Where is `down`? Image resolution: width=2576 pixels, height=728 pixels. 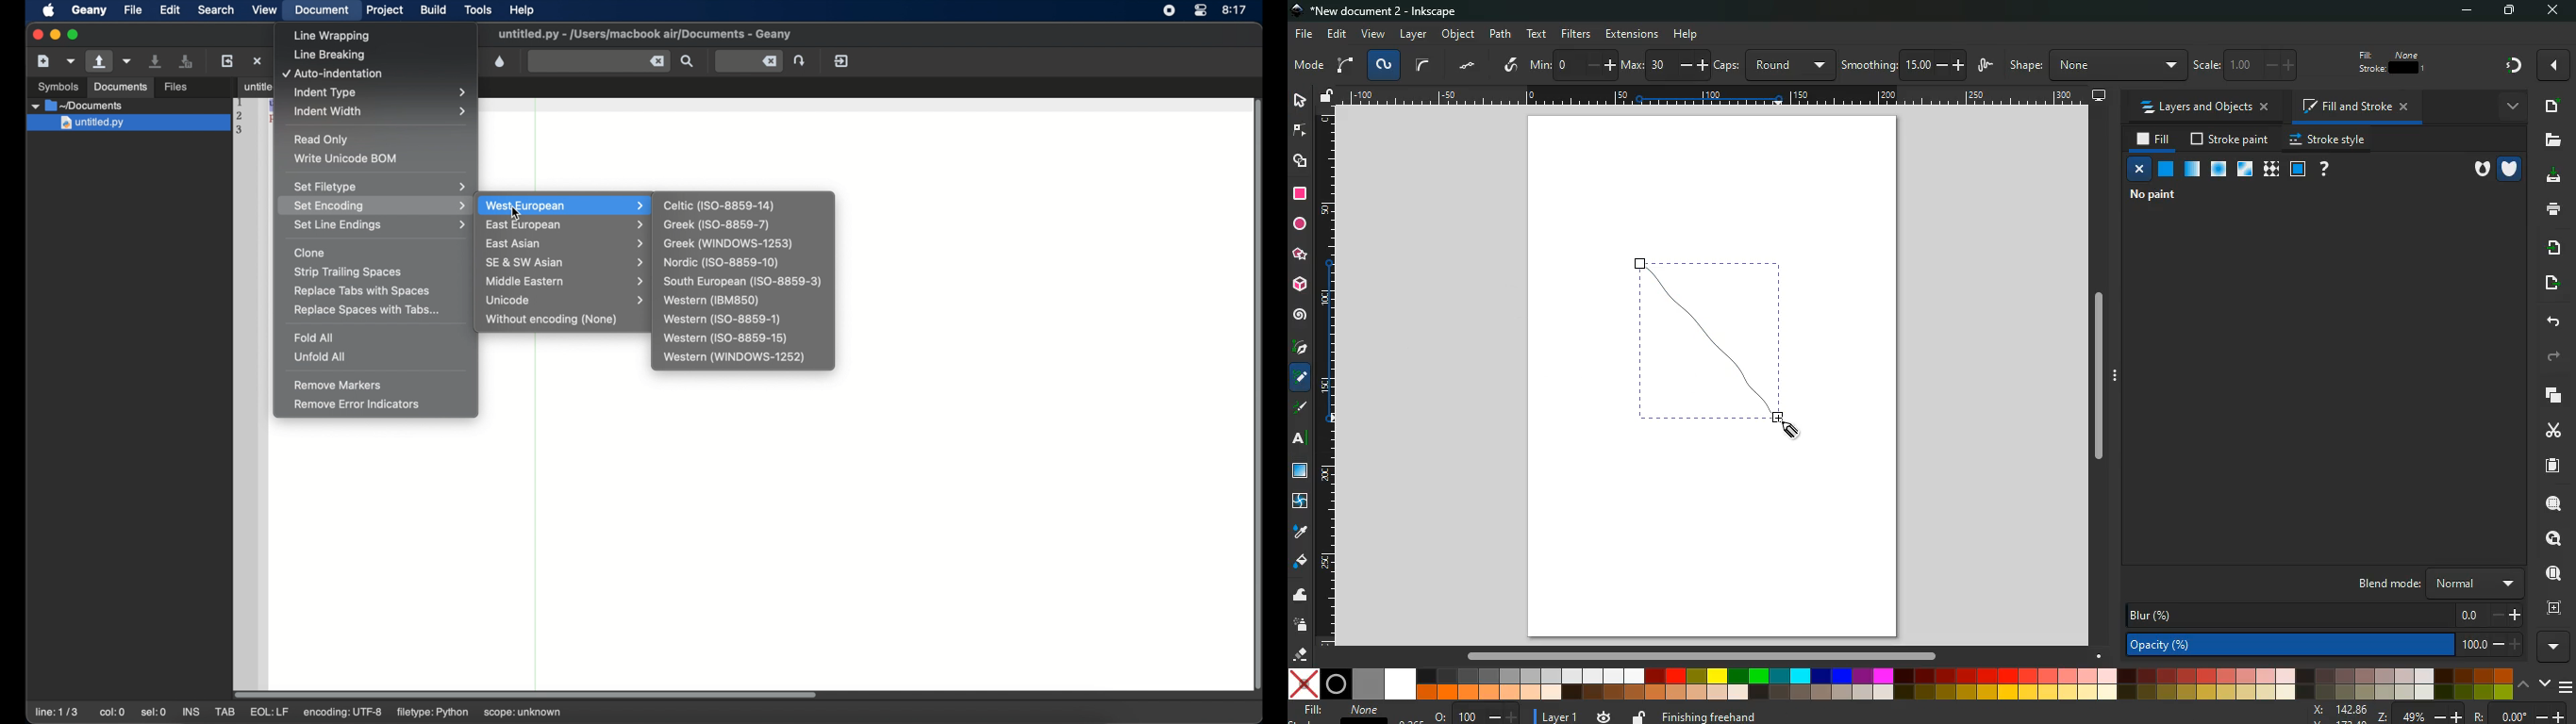
down is located at coordinates (2544, 683).